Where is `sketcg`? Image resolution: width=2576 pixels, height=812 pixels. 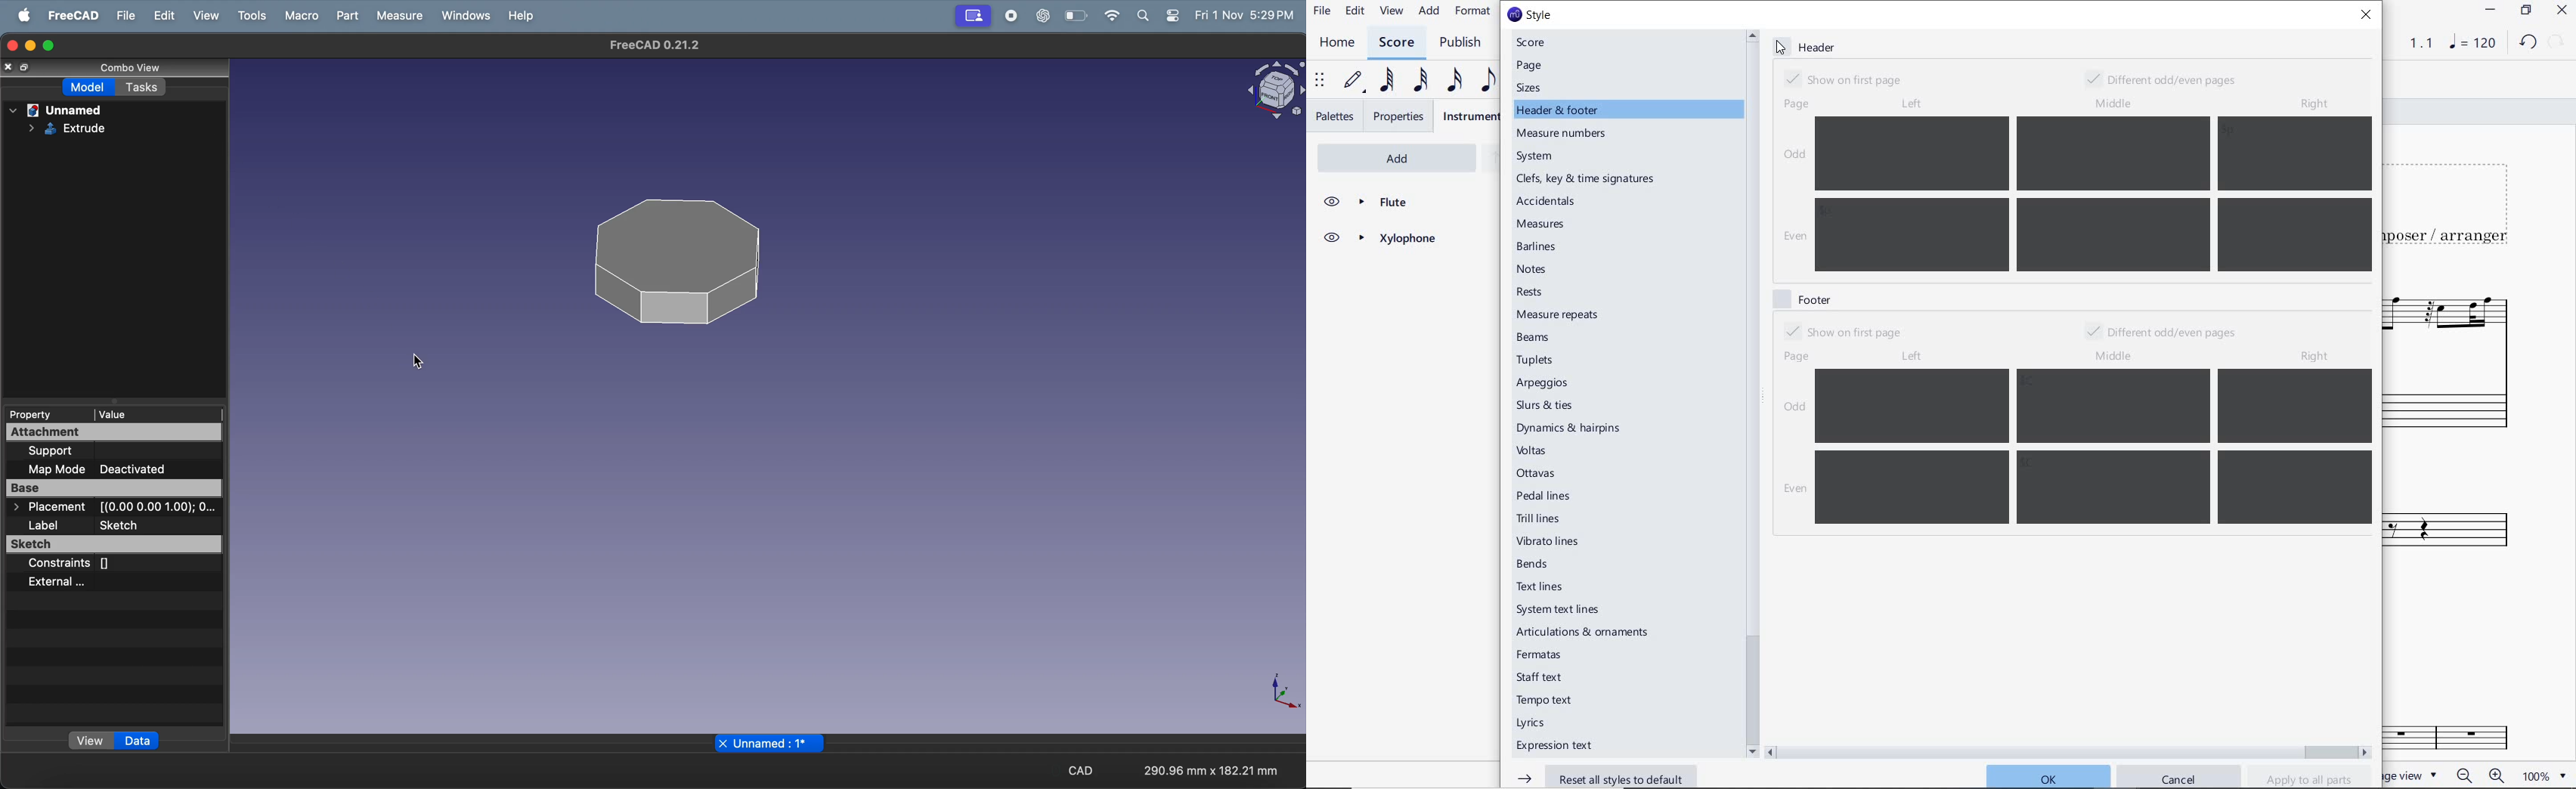 sketcg is located at coordinates (129, 526).